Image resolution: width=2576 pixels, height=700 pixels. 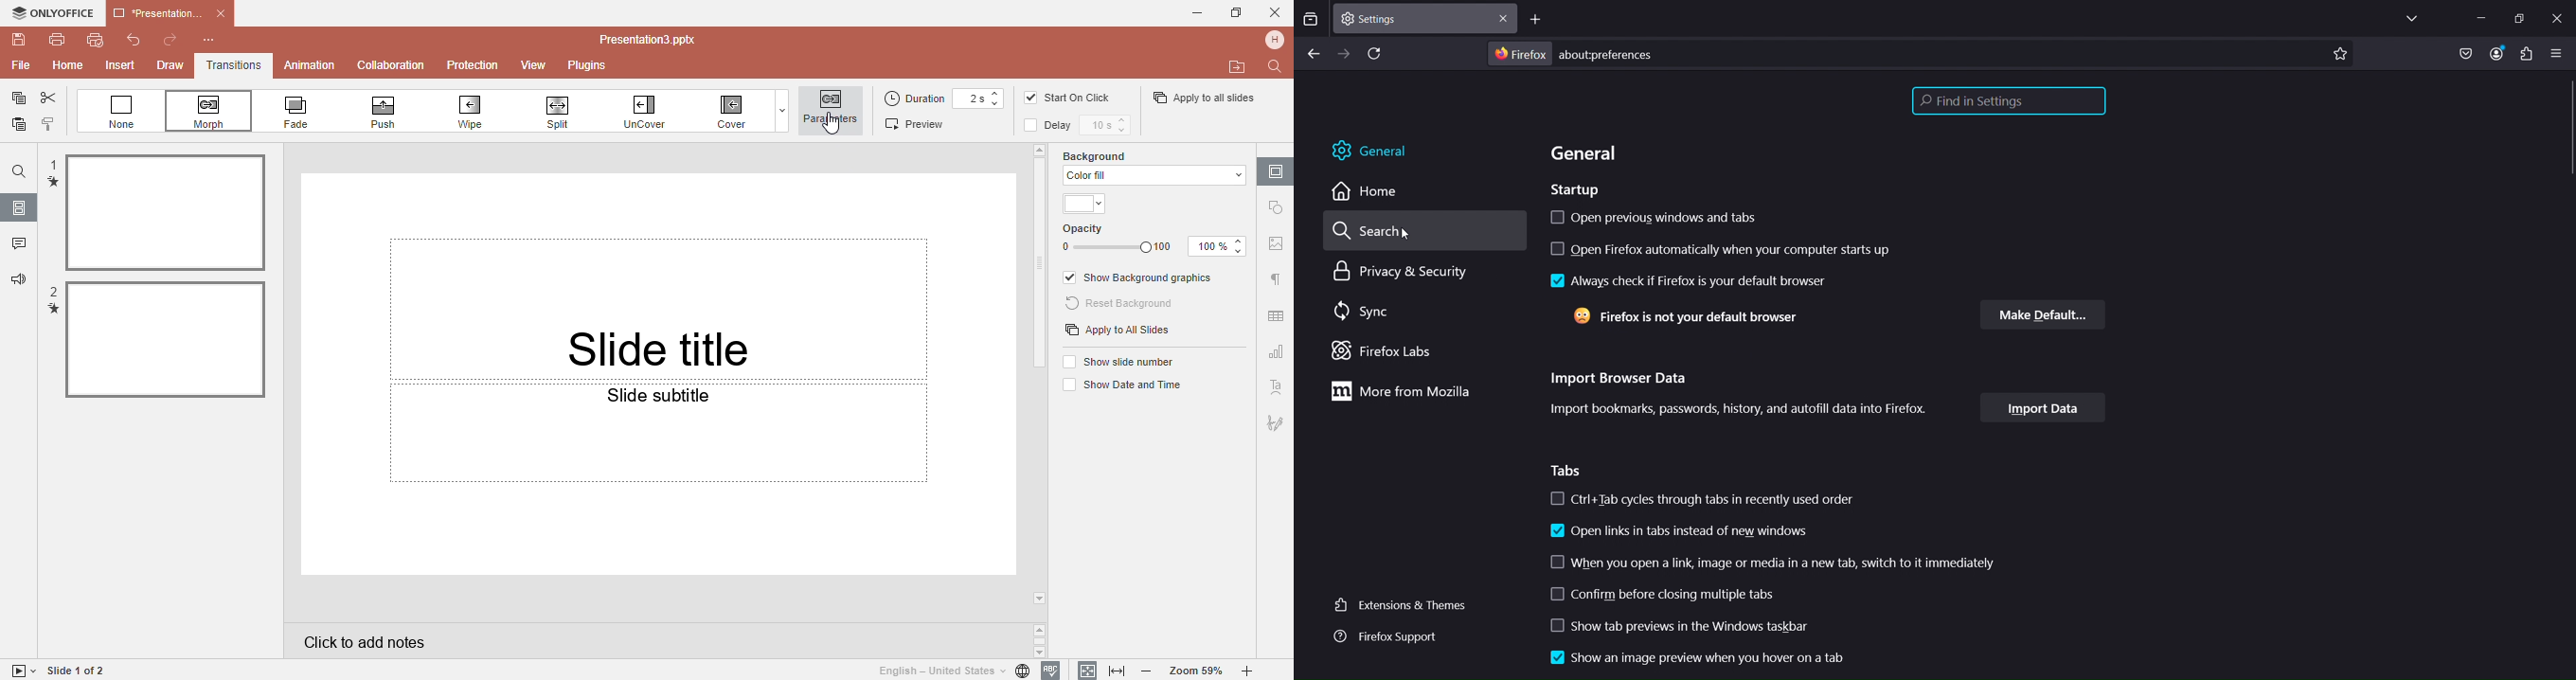 What do you see at coordinates (1121, 361) in the screenshot?
I see `Show slide numbers` at bounding box center [1121, 361].